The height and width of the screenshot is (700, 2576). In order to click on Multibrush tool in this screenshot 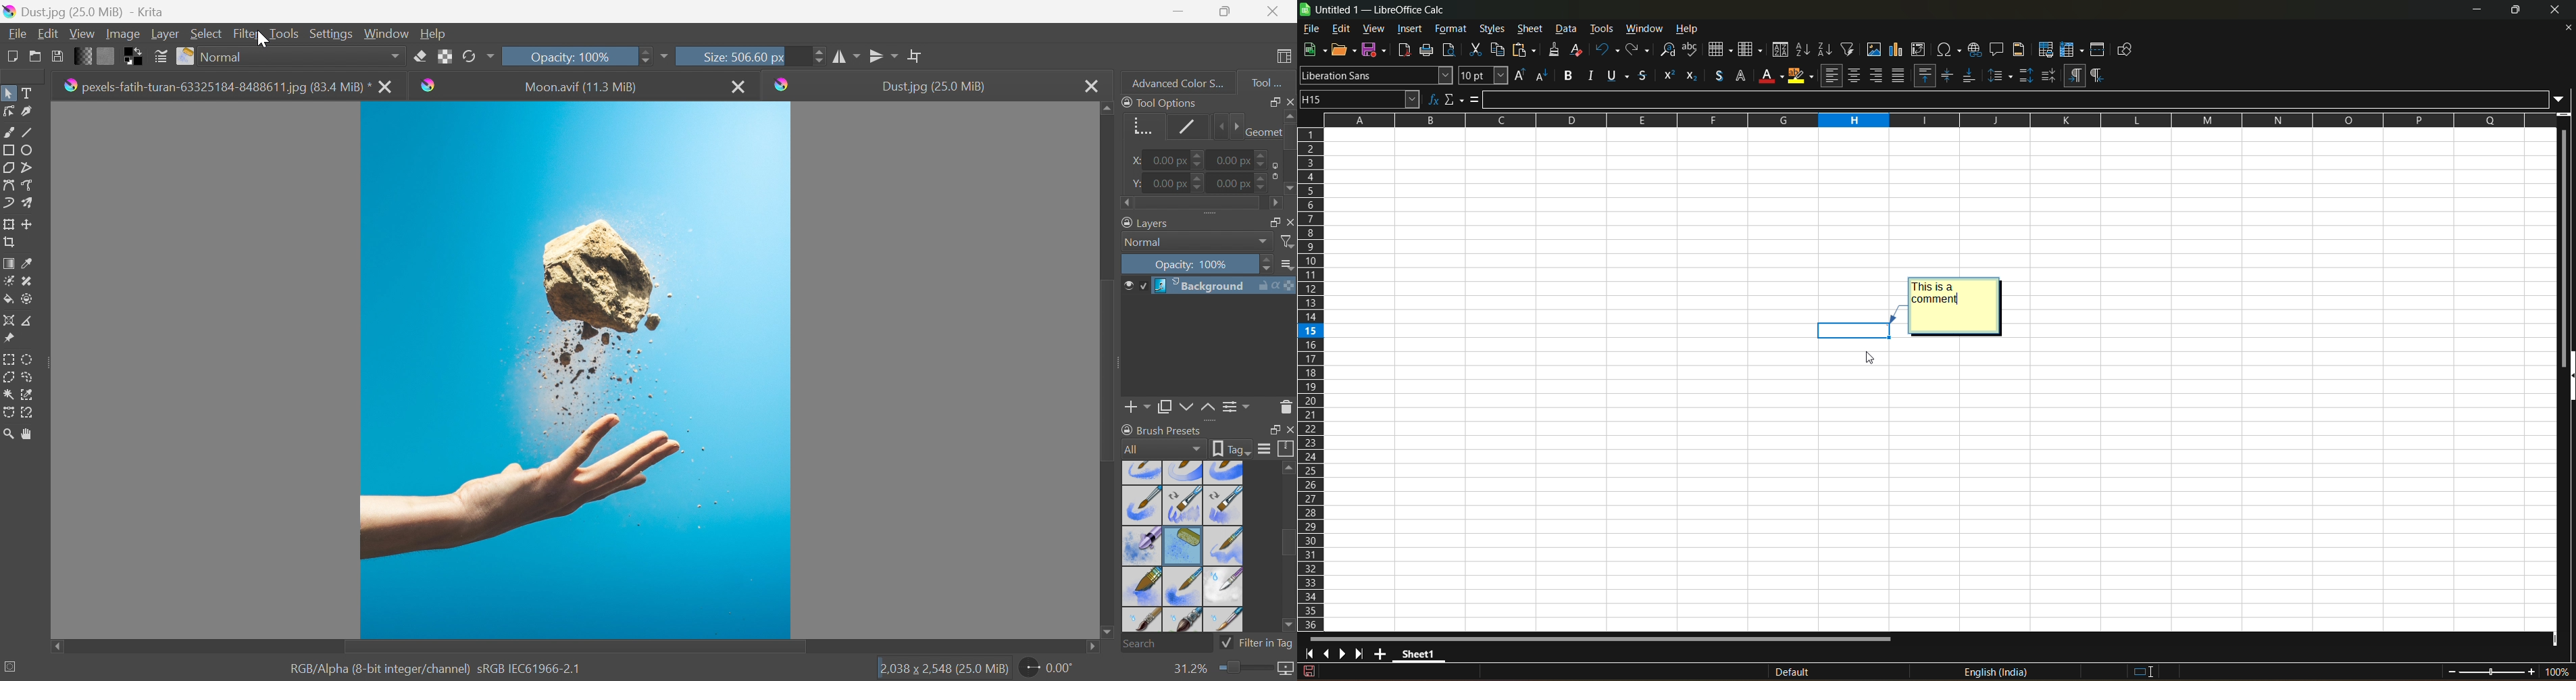, I will do `click(32, 203)`.